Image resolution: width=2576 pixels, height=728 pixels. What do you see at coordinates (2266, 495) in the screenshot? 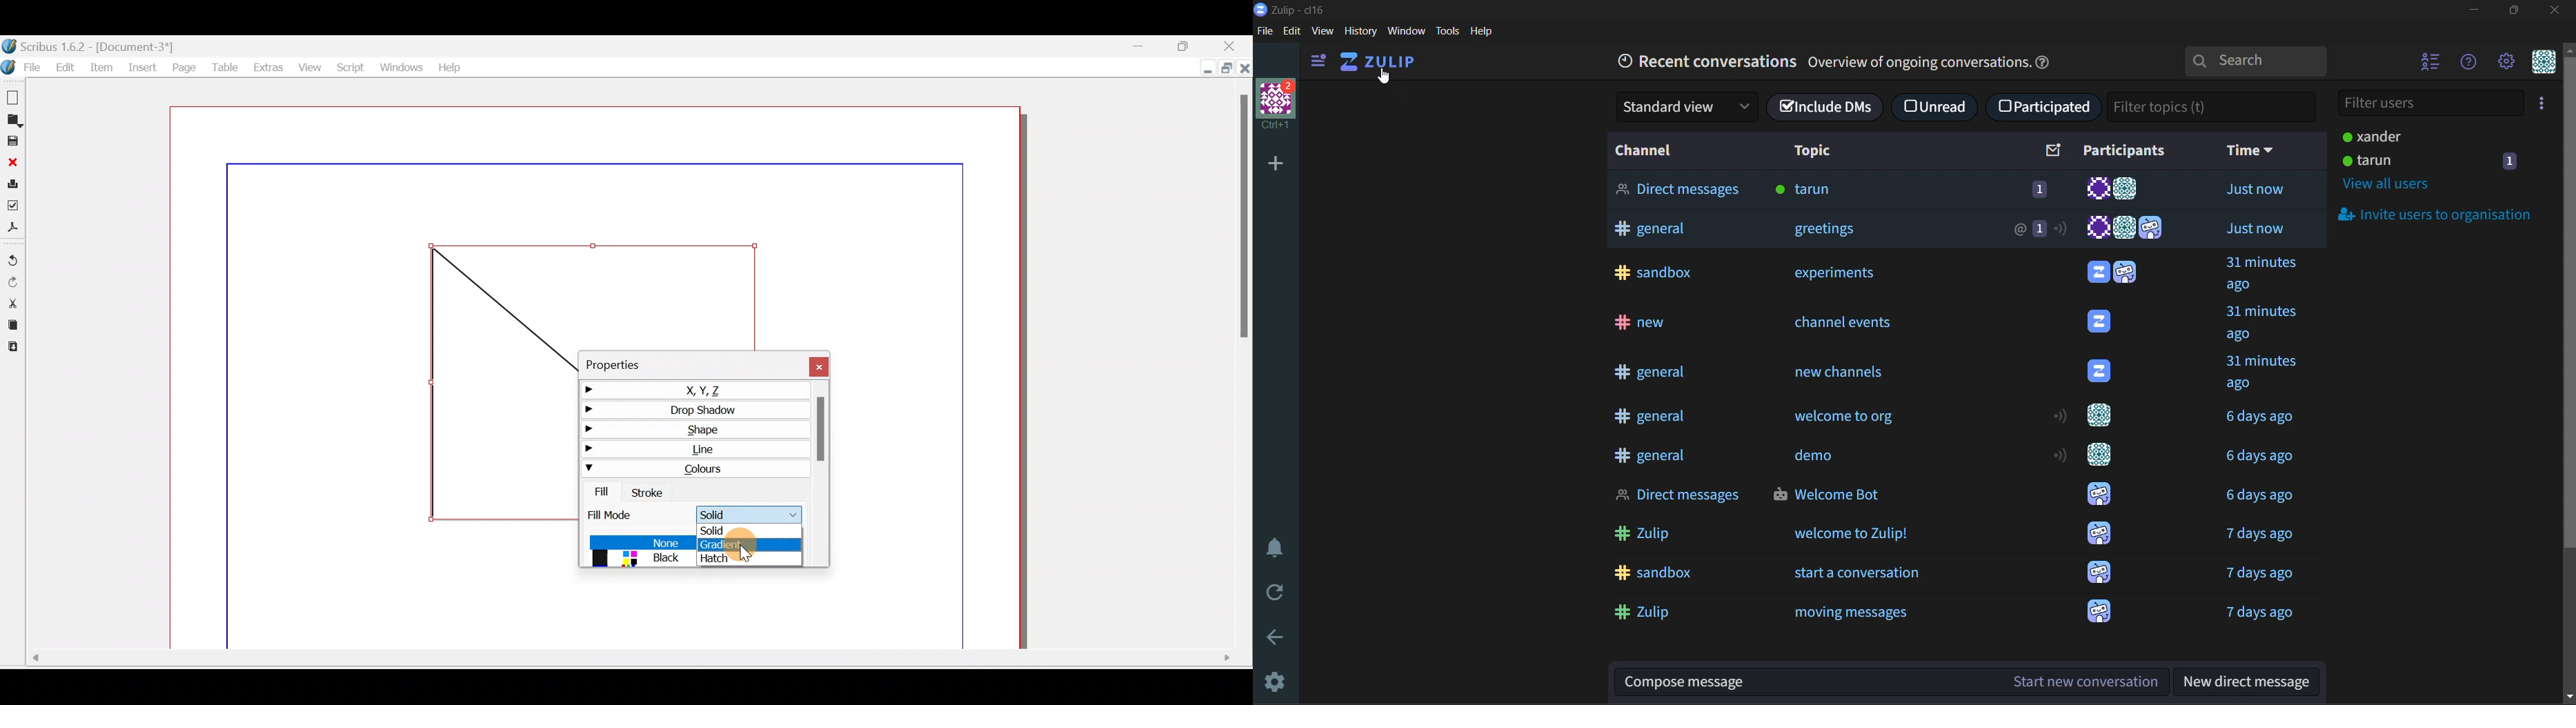
I see `Time` at bounding box center [2266, 495].